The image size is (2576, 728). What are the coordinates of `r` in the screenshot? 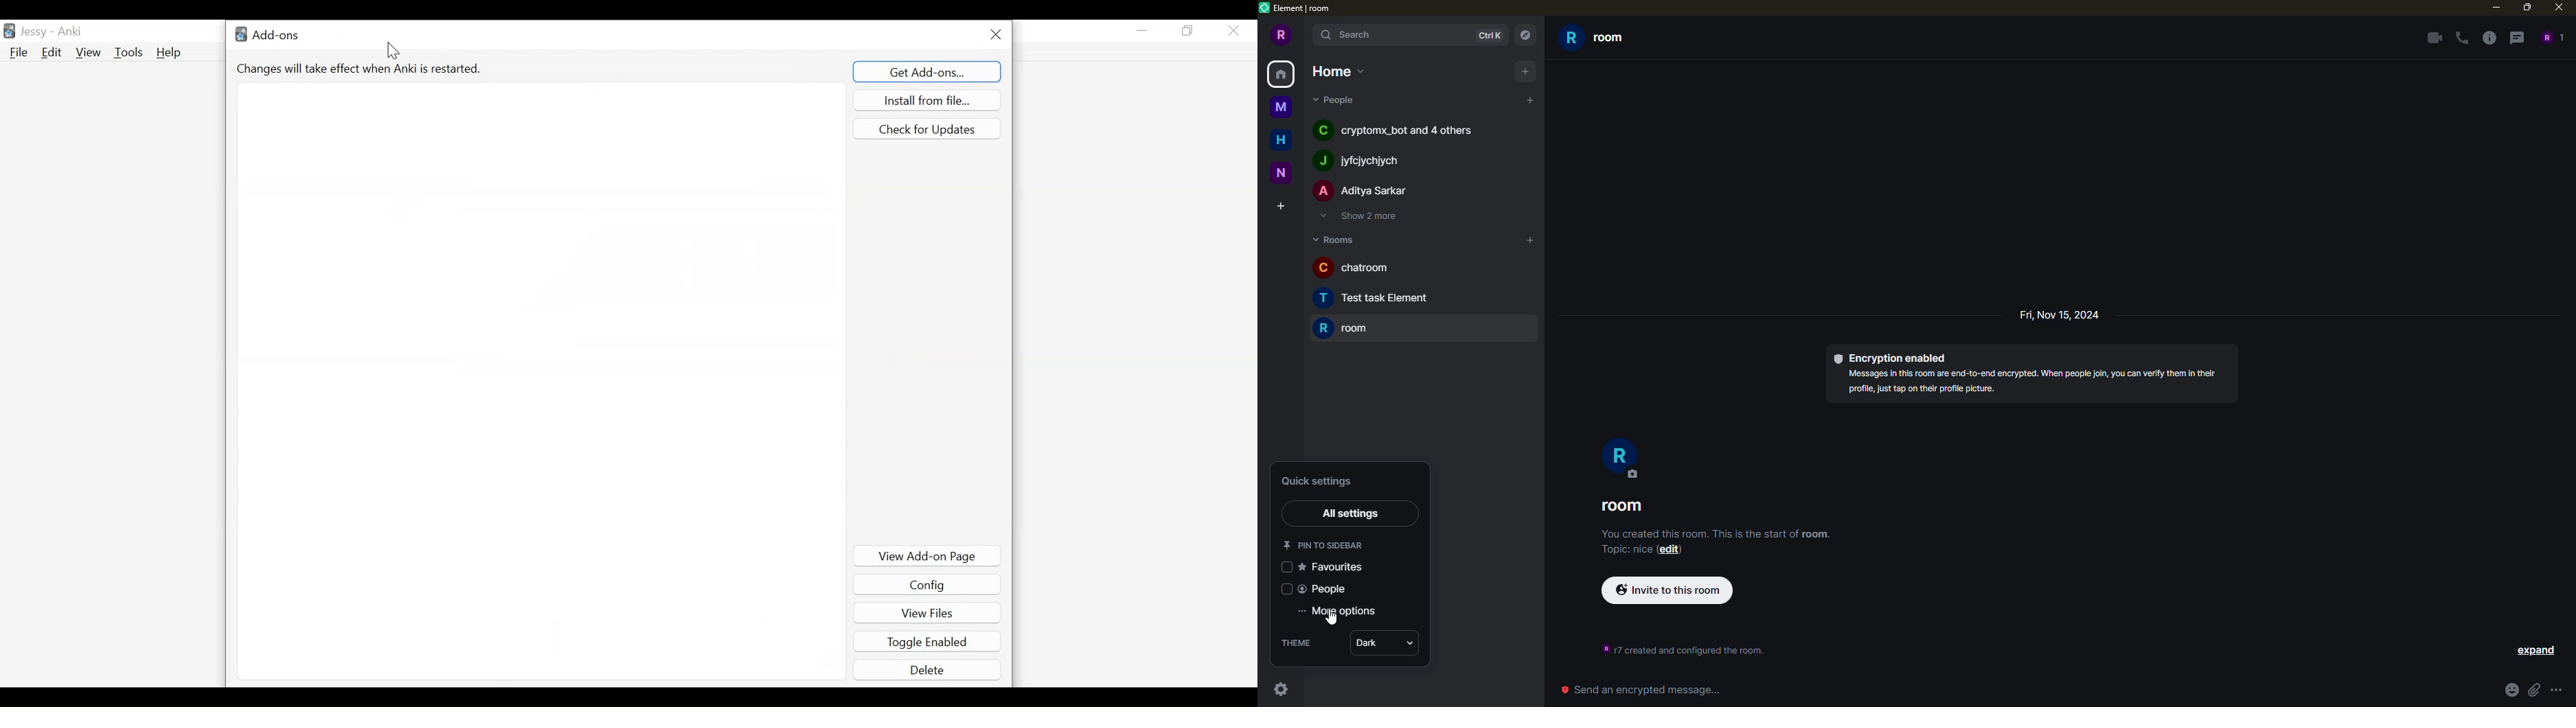 It's located at (1621, 458).